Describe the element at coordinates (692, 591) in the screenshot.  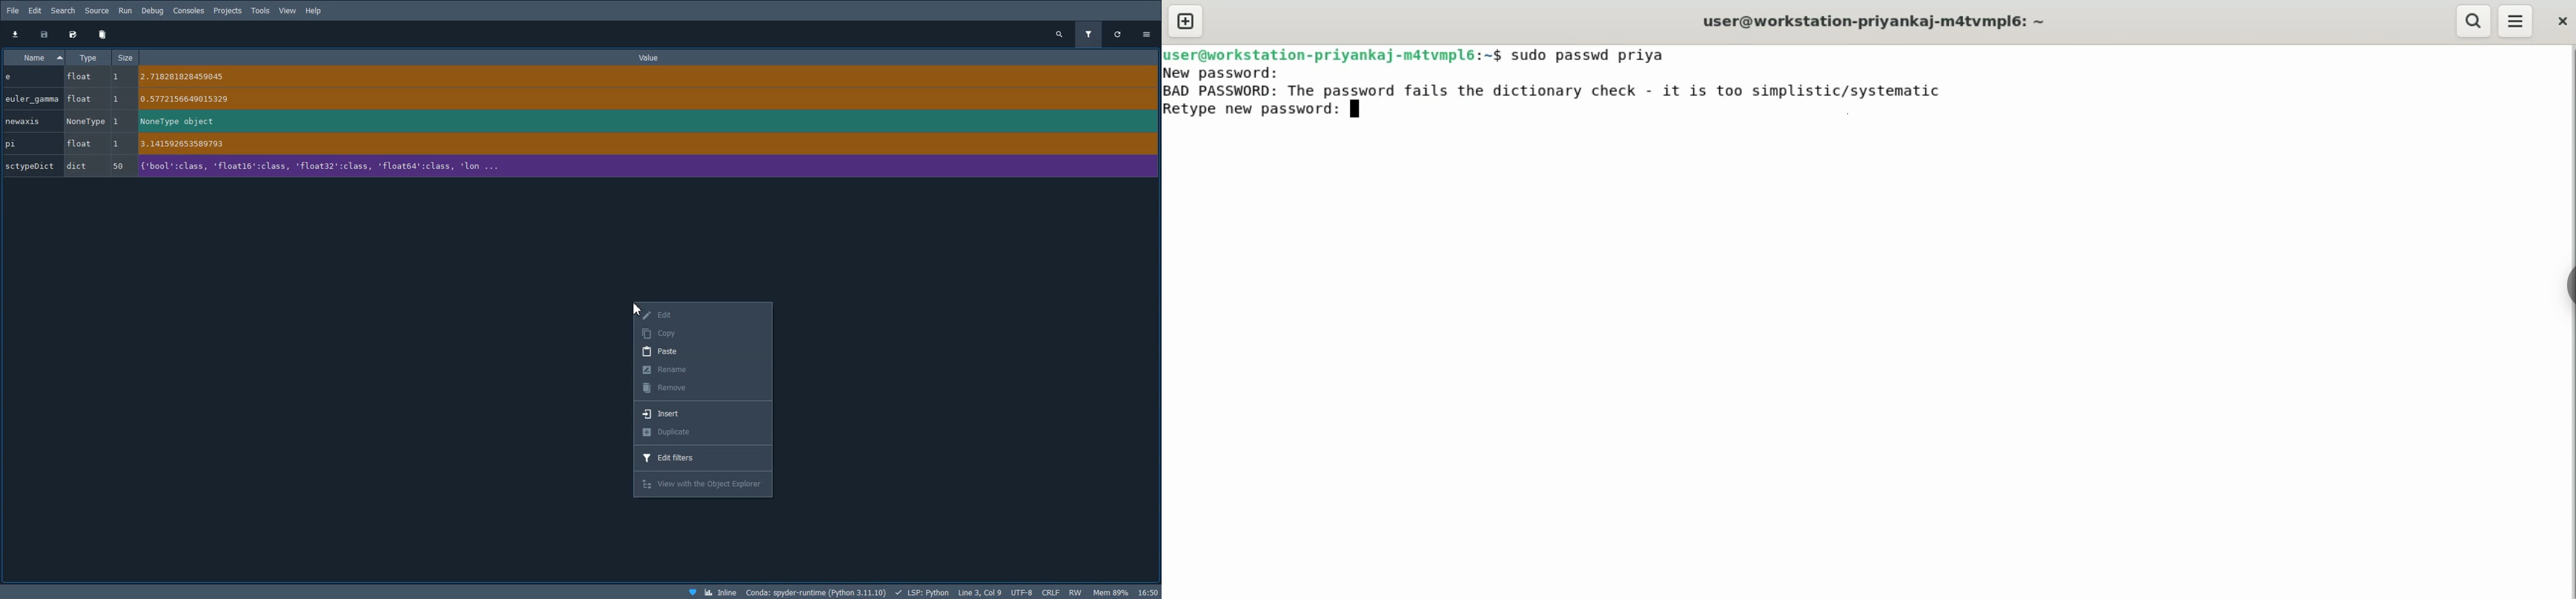
I see `Support ` at that location.